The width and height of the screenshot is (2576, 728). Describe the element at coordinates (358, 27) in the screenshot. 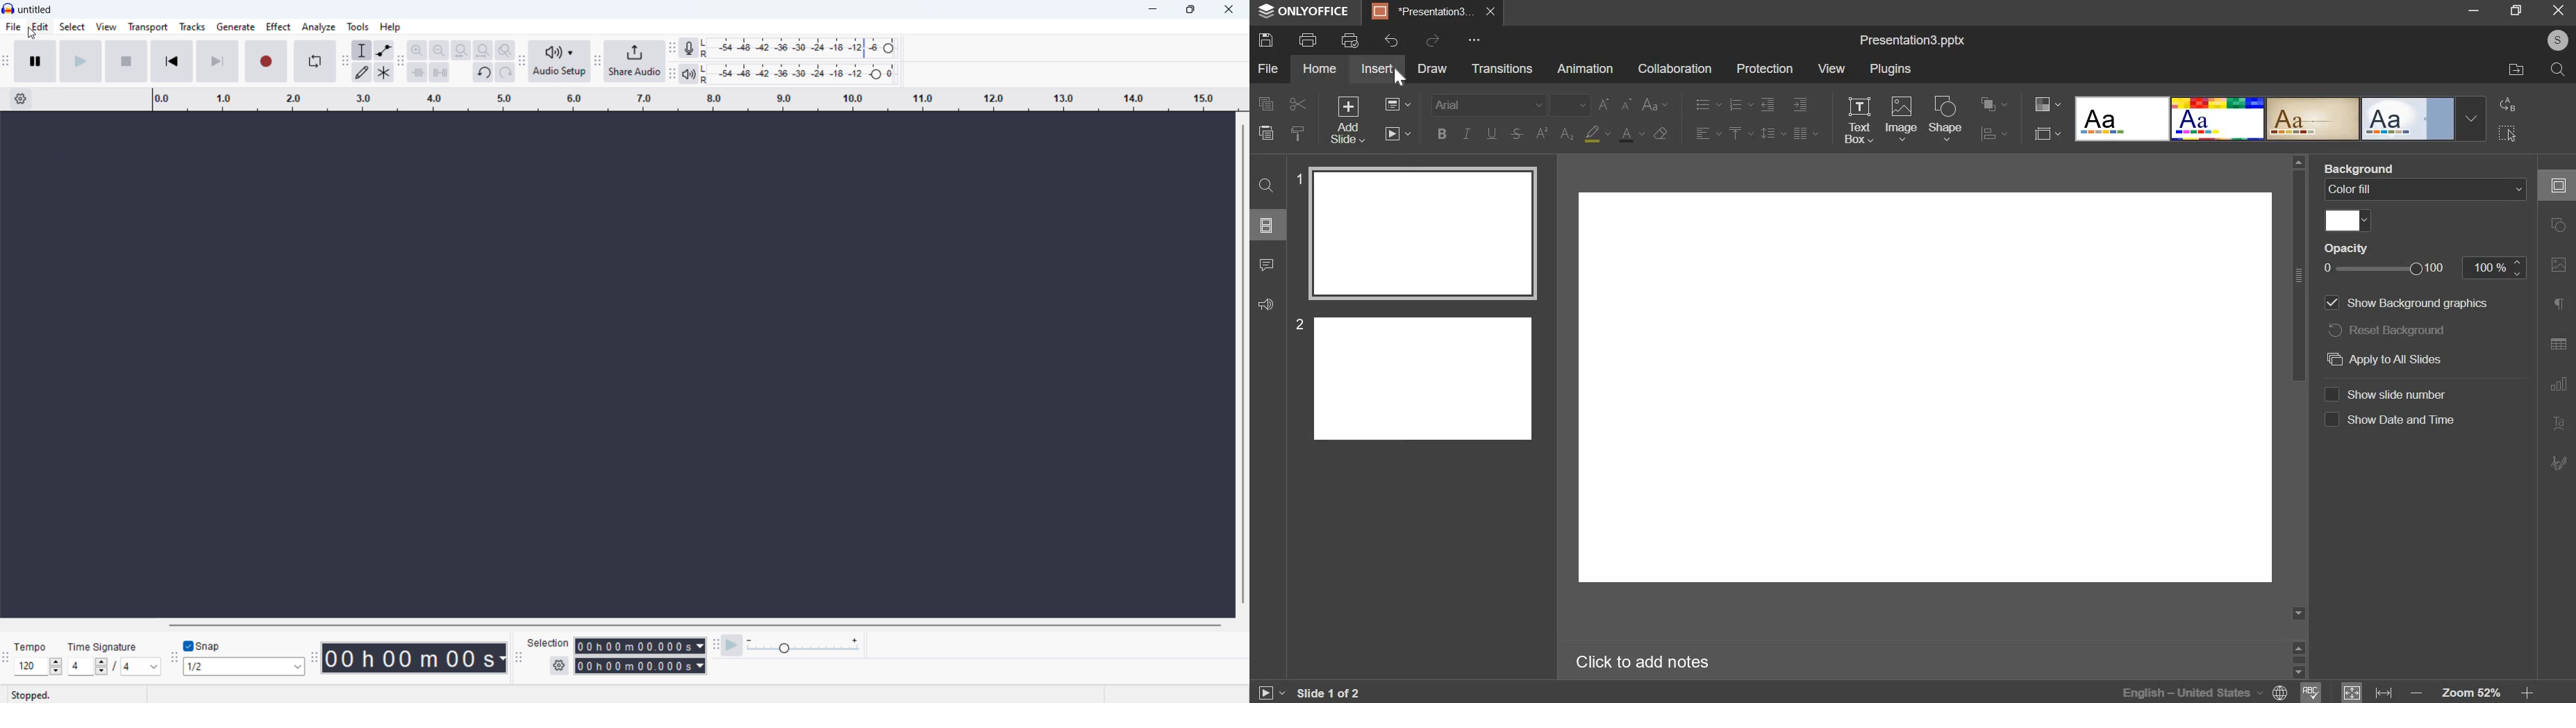

I see `tools` at that location.